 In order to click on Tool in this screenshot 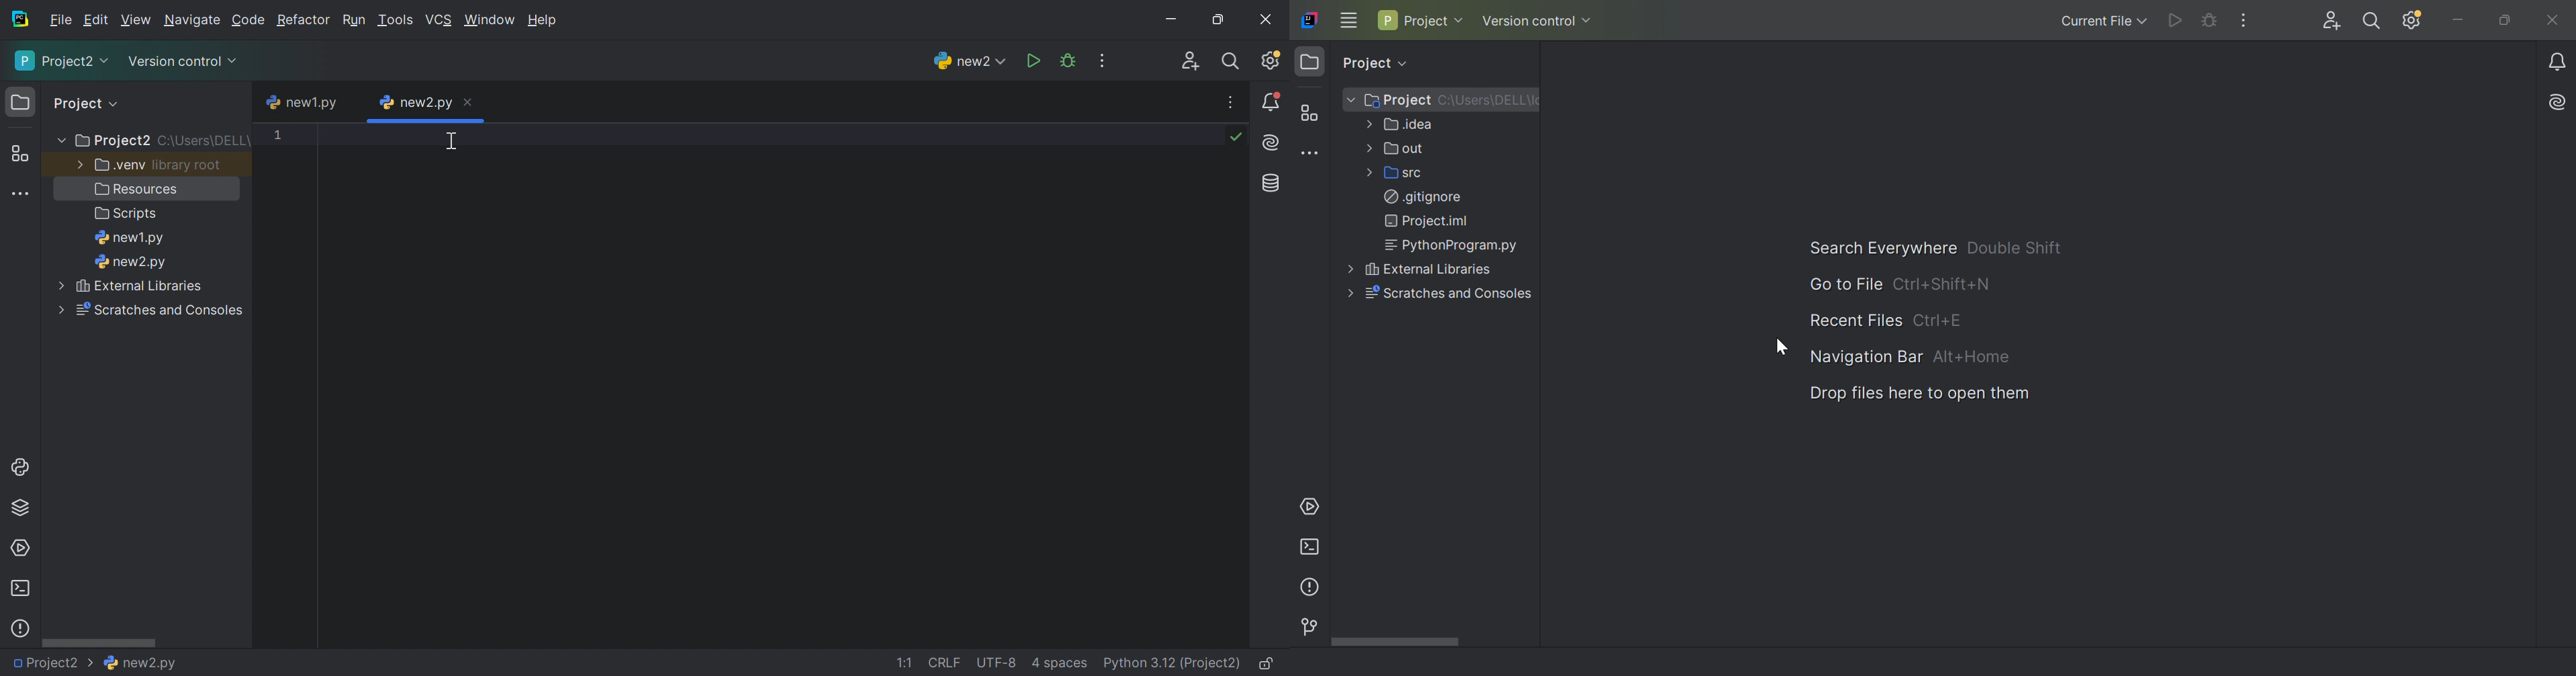, I will do `click(396, 22)`.